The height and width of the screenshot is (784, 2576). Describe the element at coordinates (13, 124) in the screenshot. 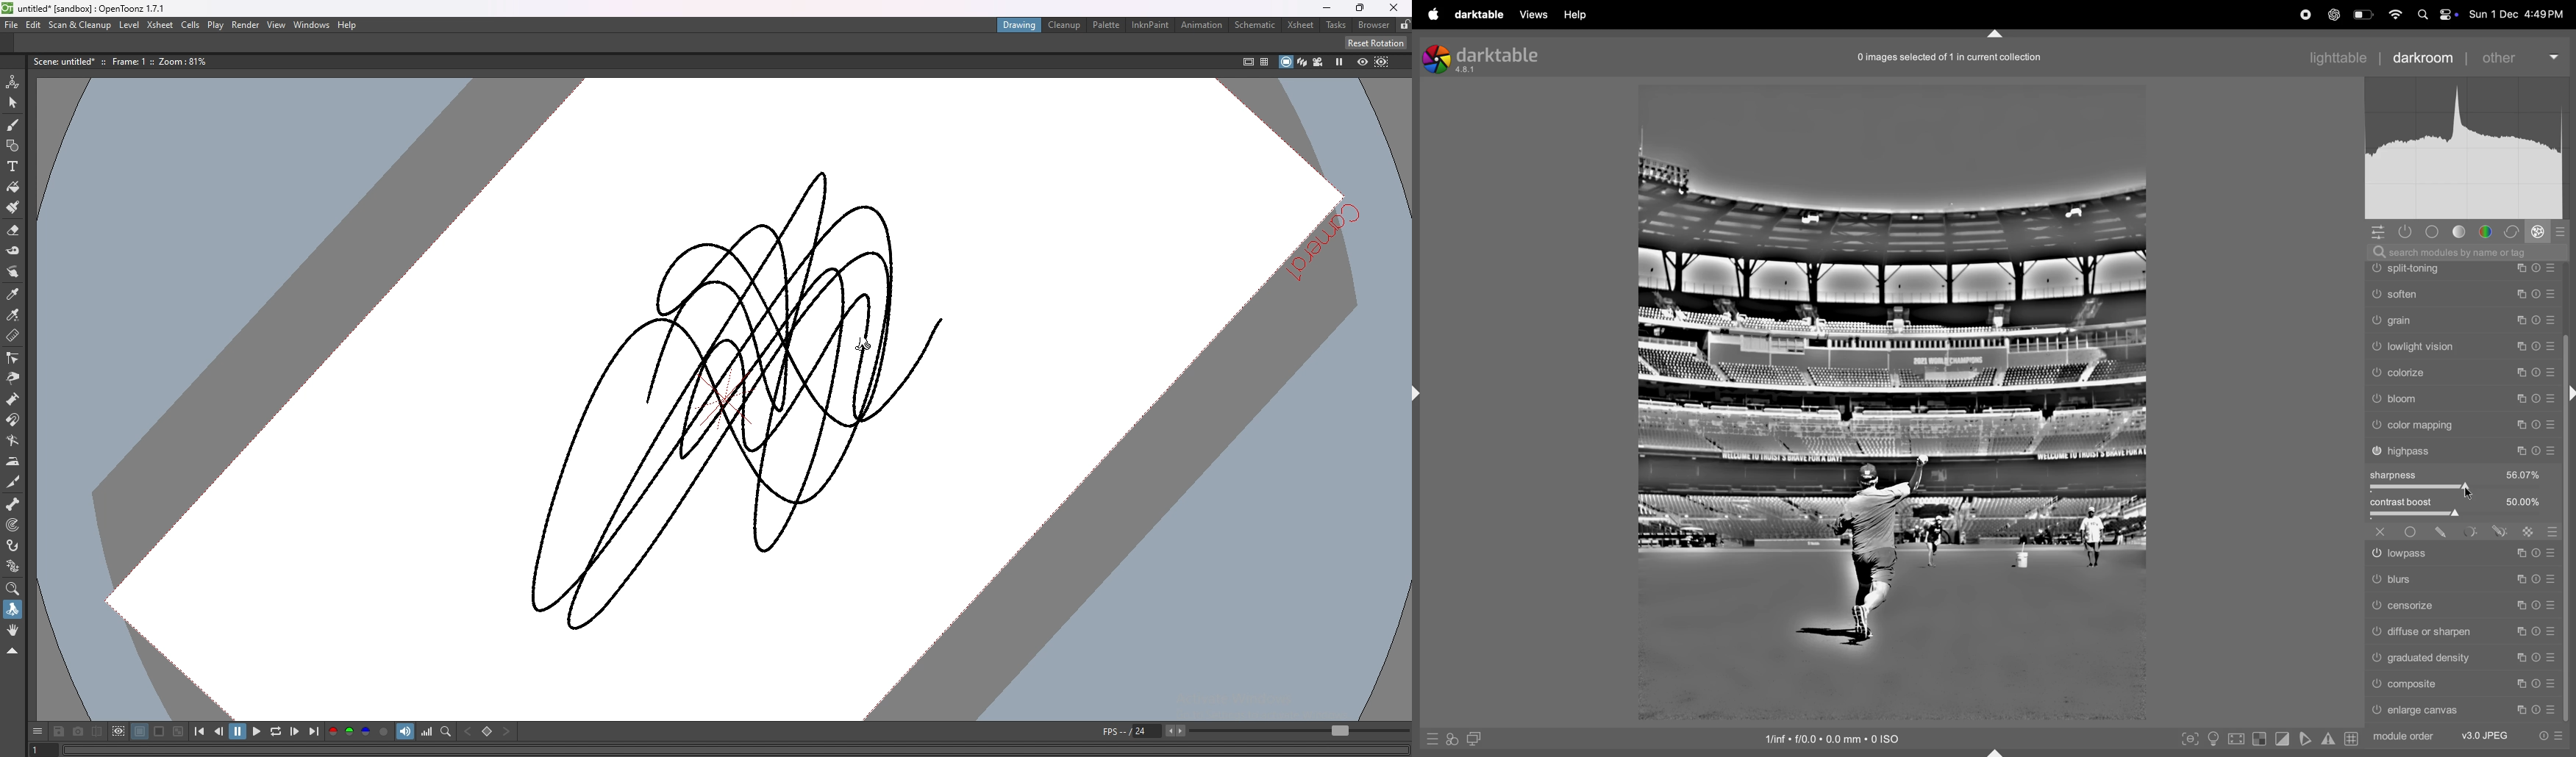

I see `brush tool` at that location.